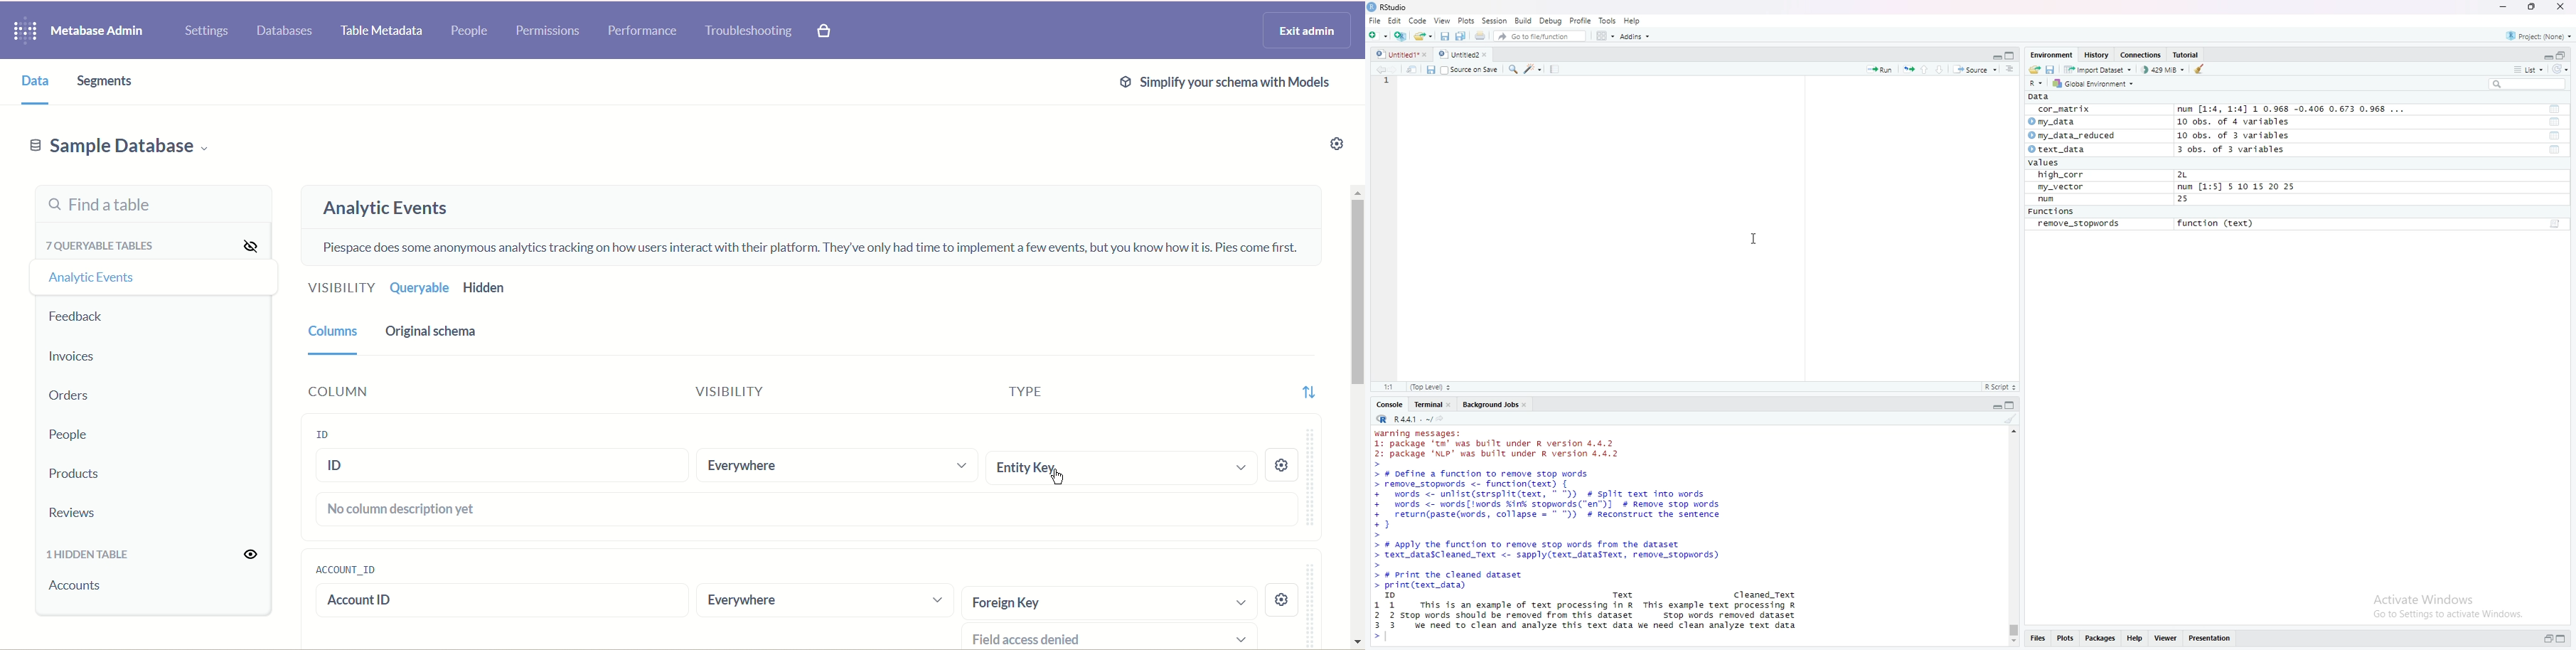 This screenshot has height=672, width=2576. Describe the element at coordinates (2204, 69) in the screenshot. I see `Clean` at that location.